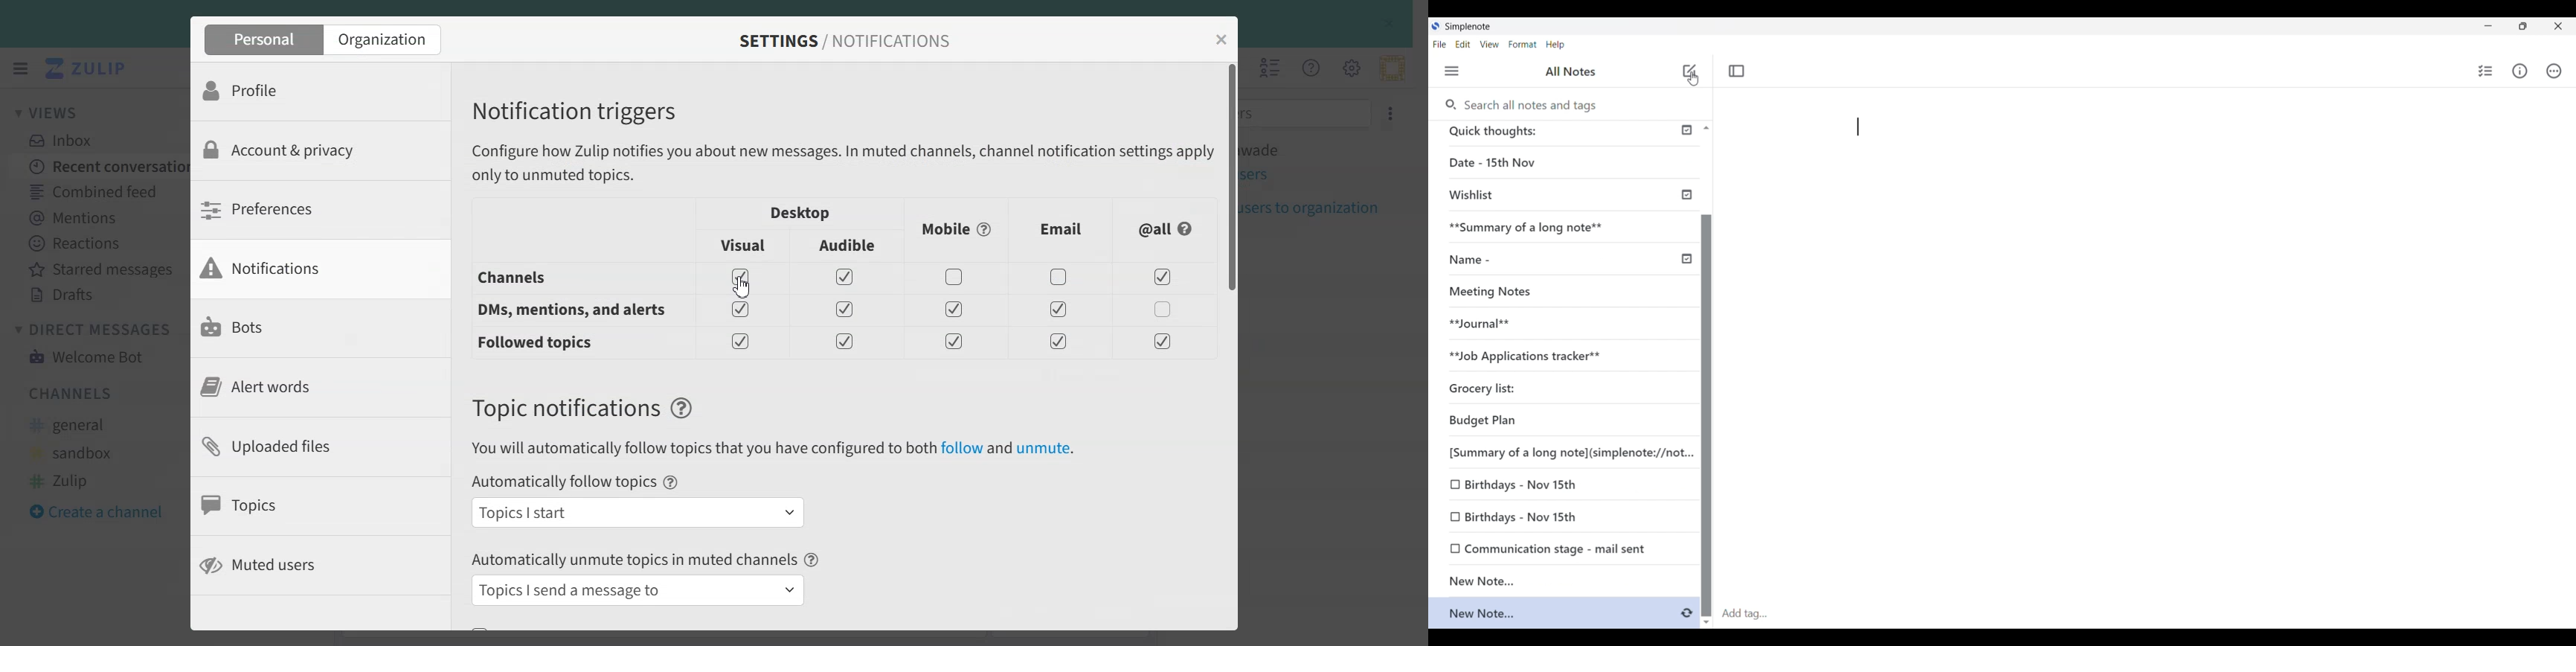  Describe the element at coordinates (1541, 133) in the screenshot. I see `Quick thoughts` at that location.